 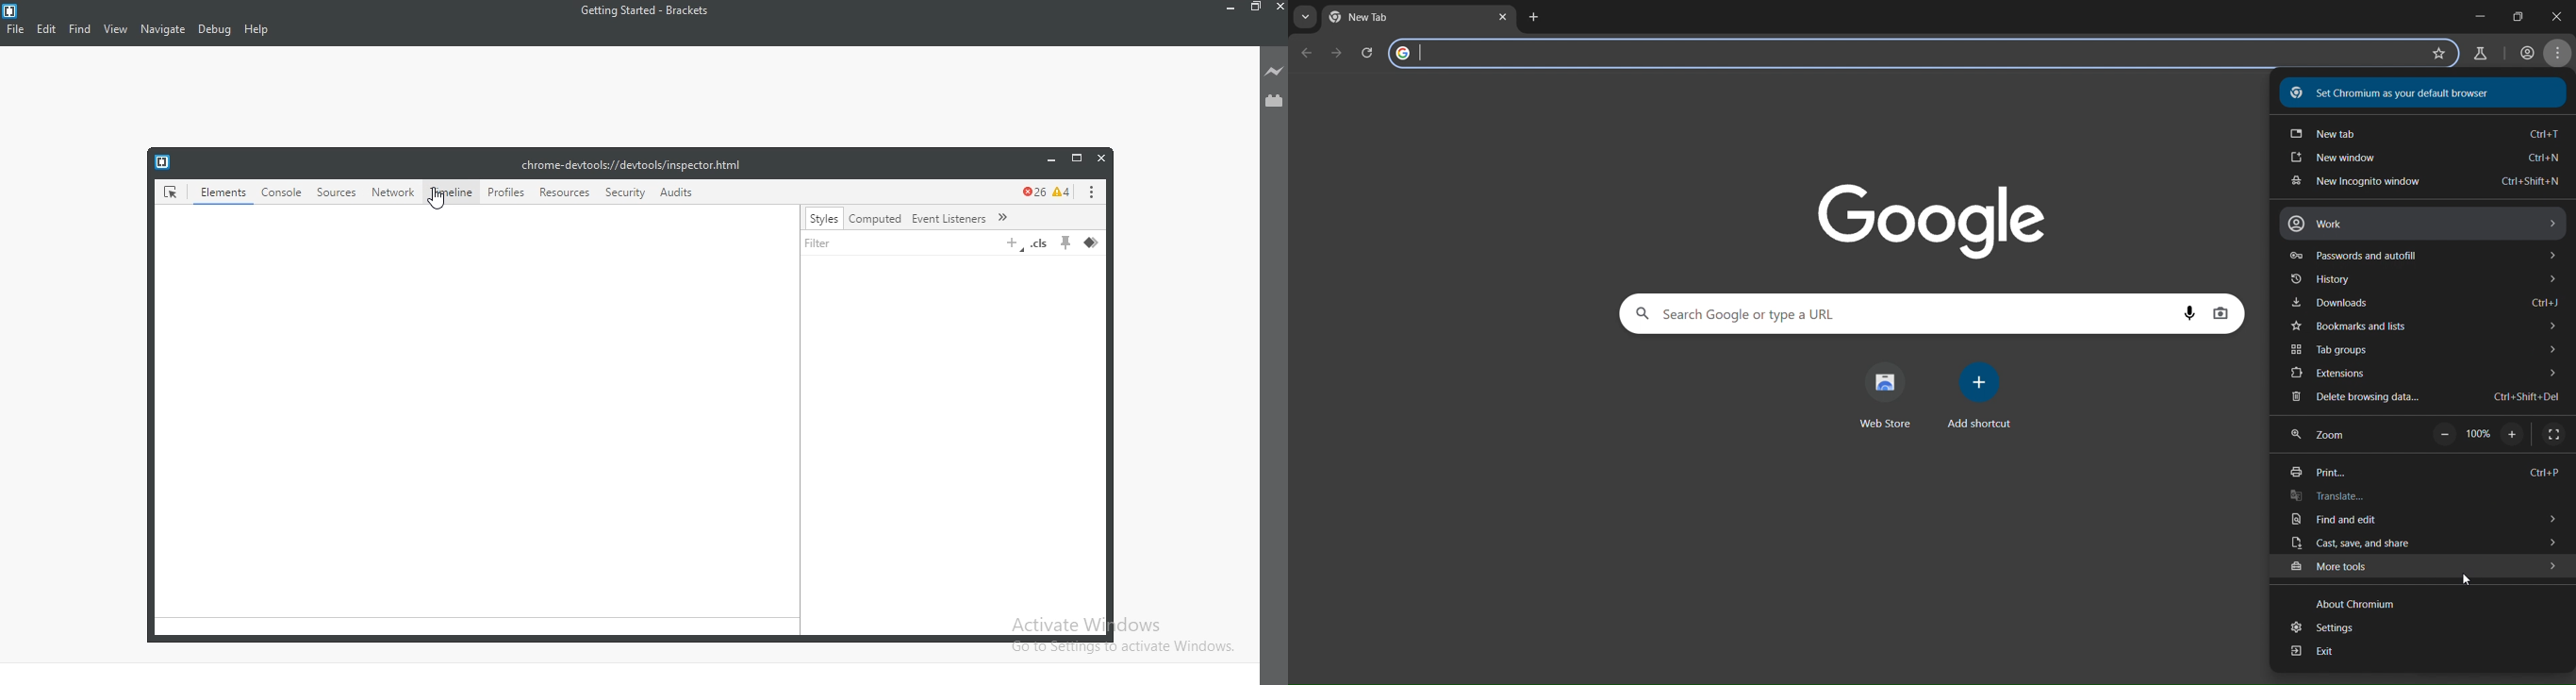 What do you see at coordinates (2422, 282) in the screenshot?
I see `history` at bounding box center [2422, 282].